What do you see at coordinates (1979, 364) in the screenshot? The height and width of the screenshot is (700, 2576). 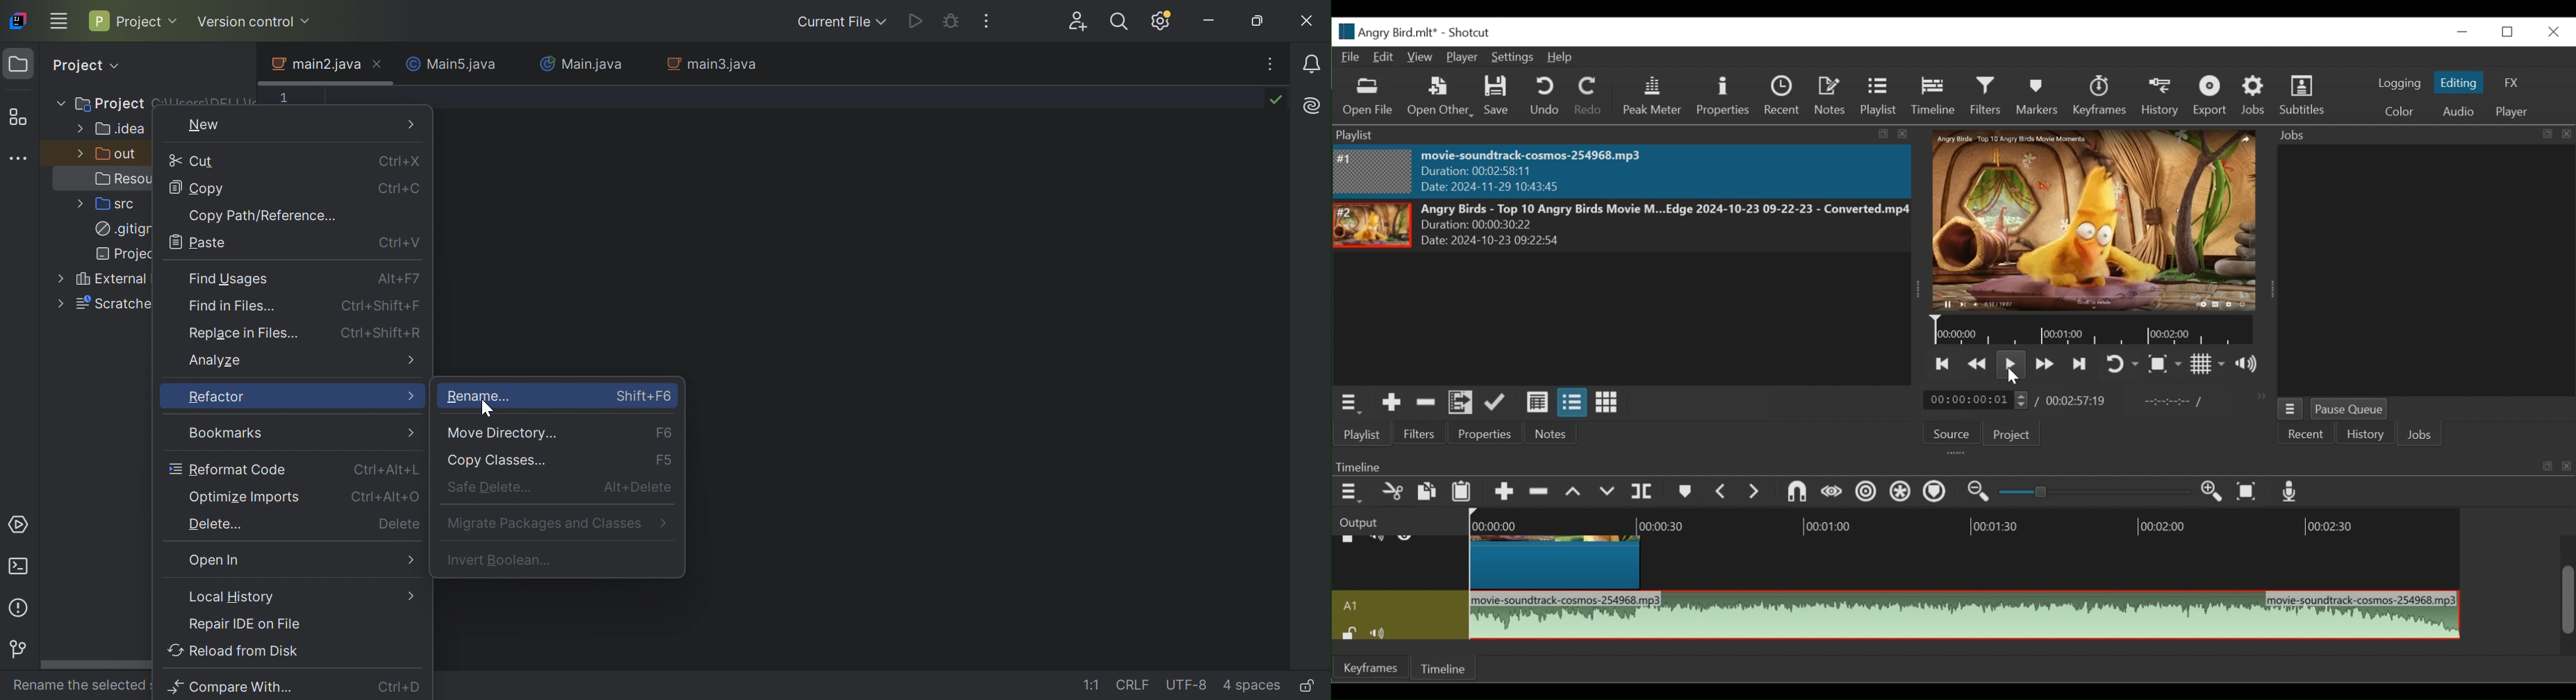 I see `Play quickly backward` at bounding box center [1979, 364].